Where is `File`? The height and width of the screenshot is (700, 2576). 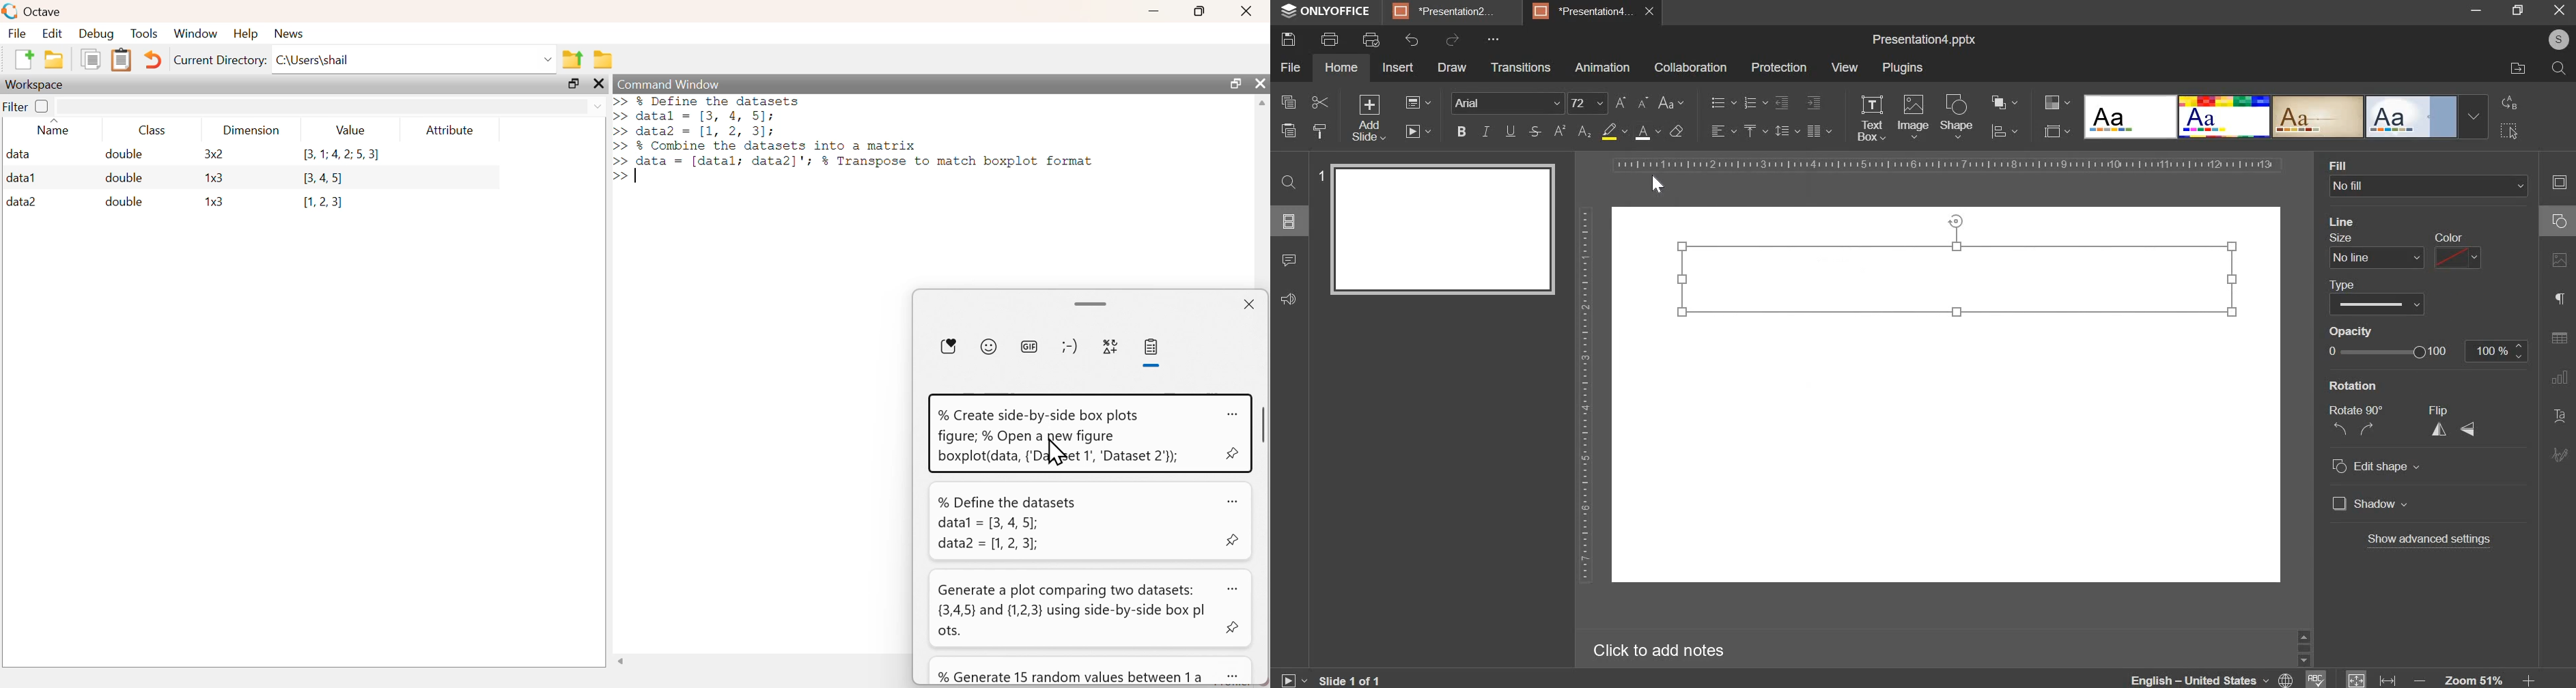
File is located at coordinates (18, 33).